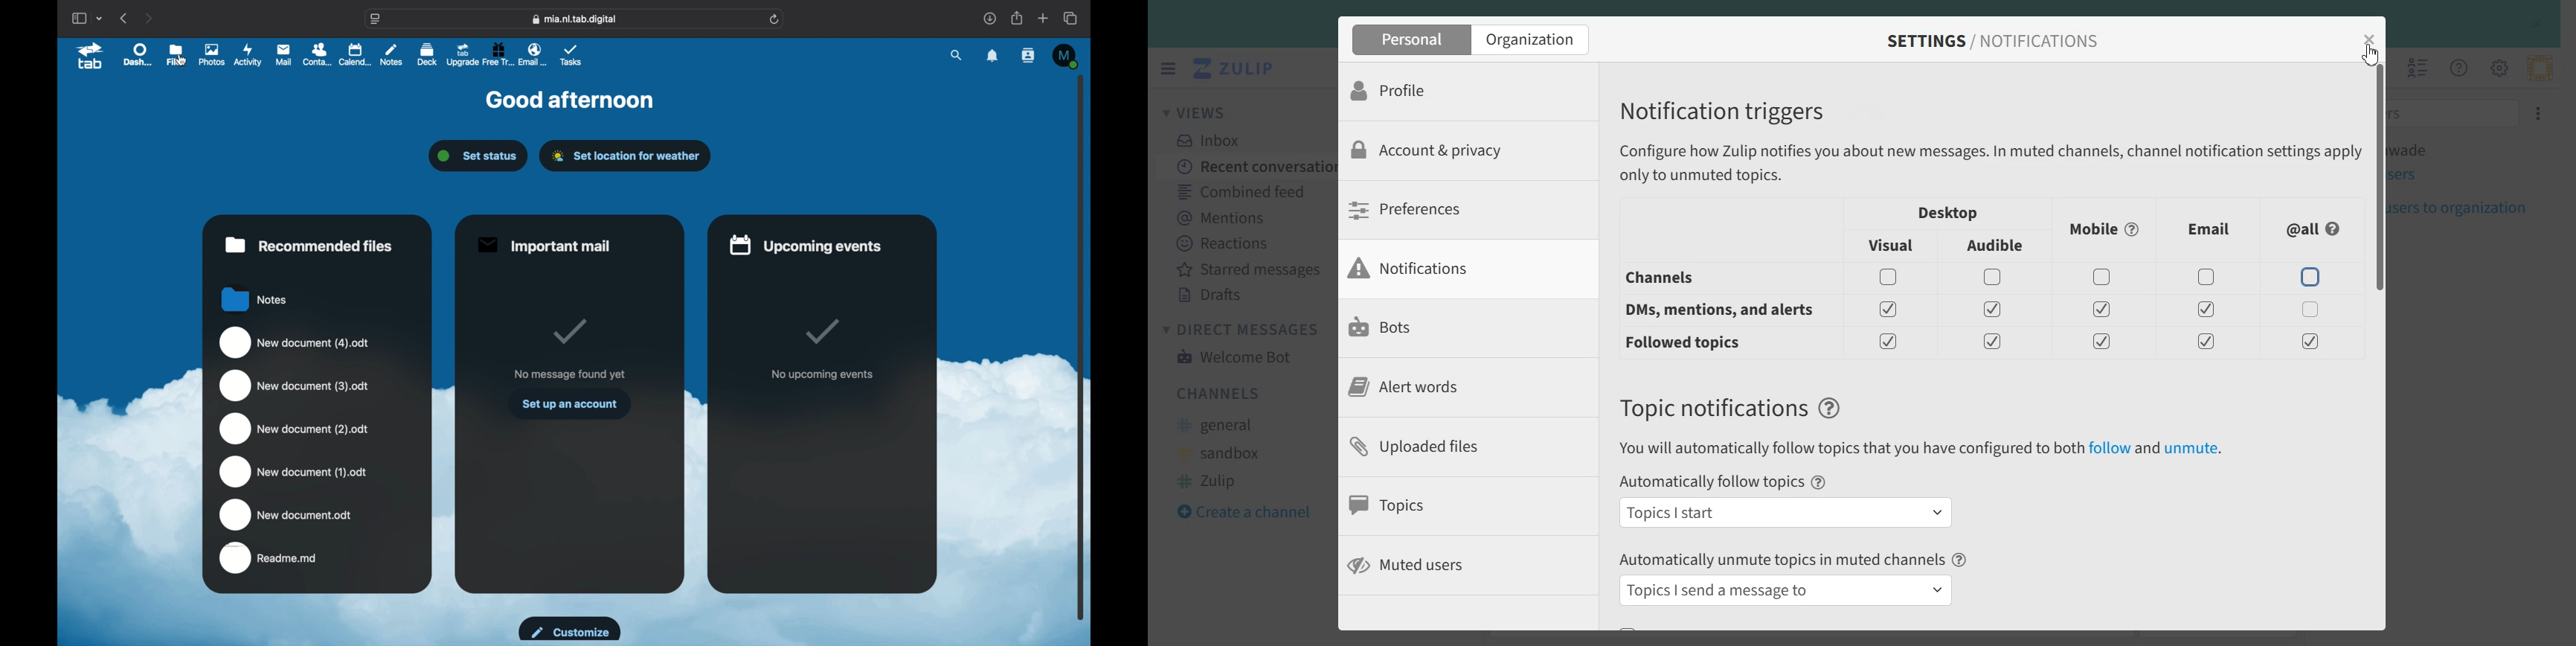 This screenshot has width=2576, height=672. What do you see at coordinates (571, 56) in the screenshot?
I see `tasks` at bounding box center [571, 56].